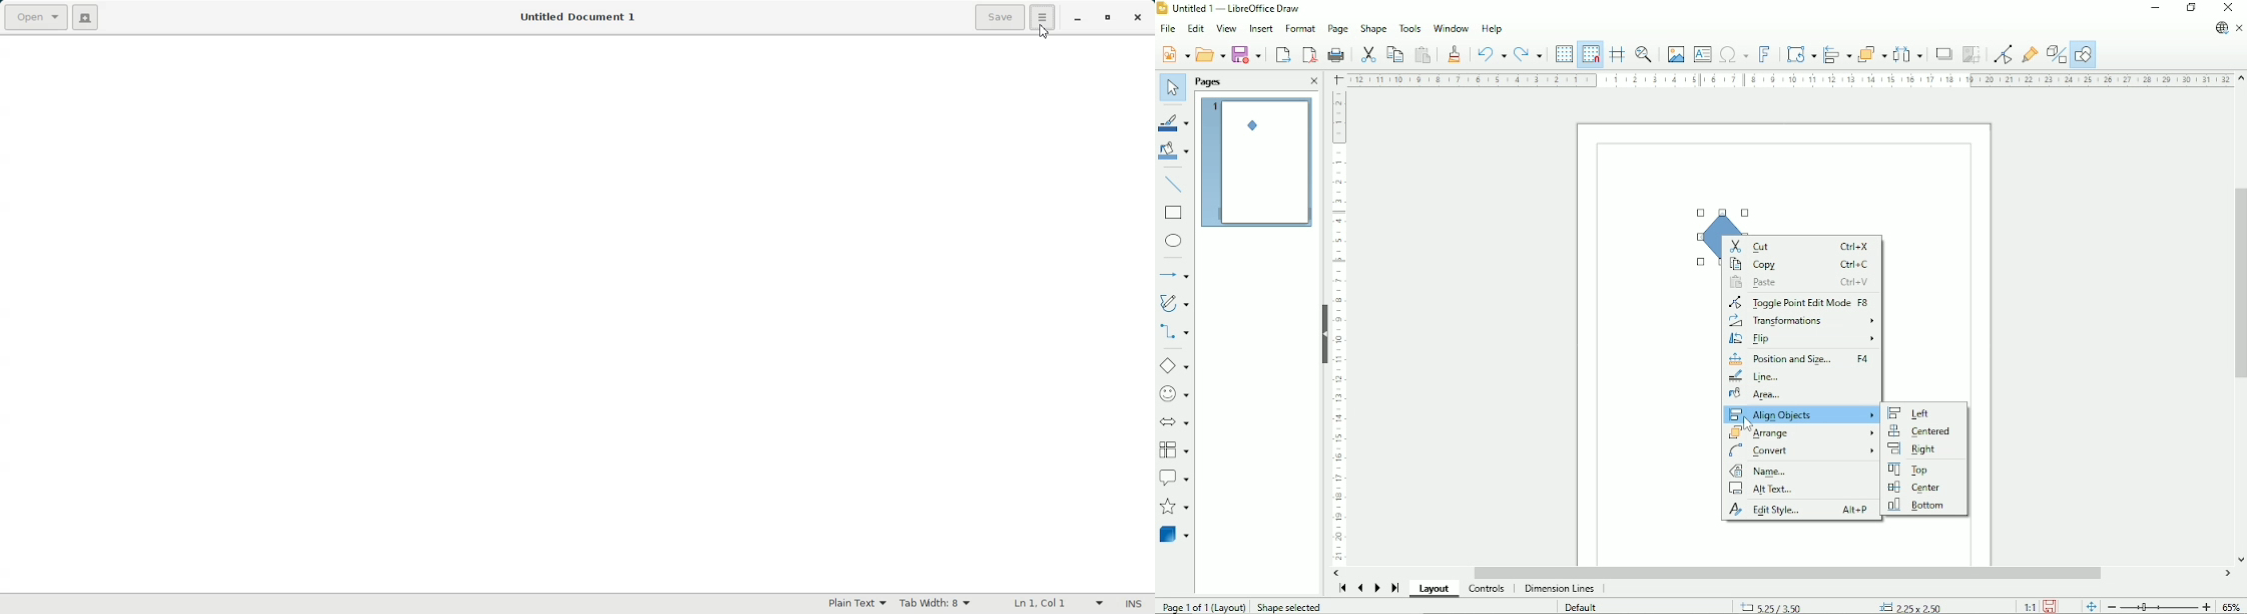 This screenshot has width=2268, height=616. I want to click on Vertical scroll button, so click(2240, 559).